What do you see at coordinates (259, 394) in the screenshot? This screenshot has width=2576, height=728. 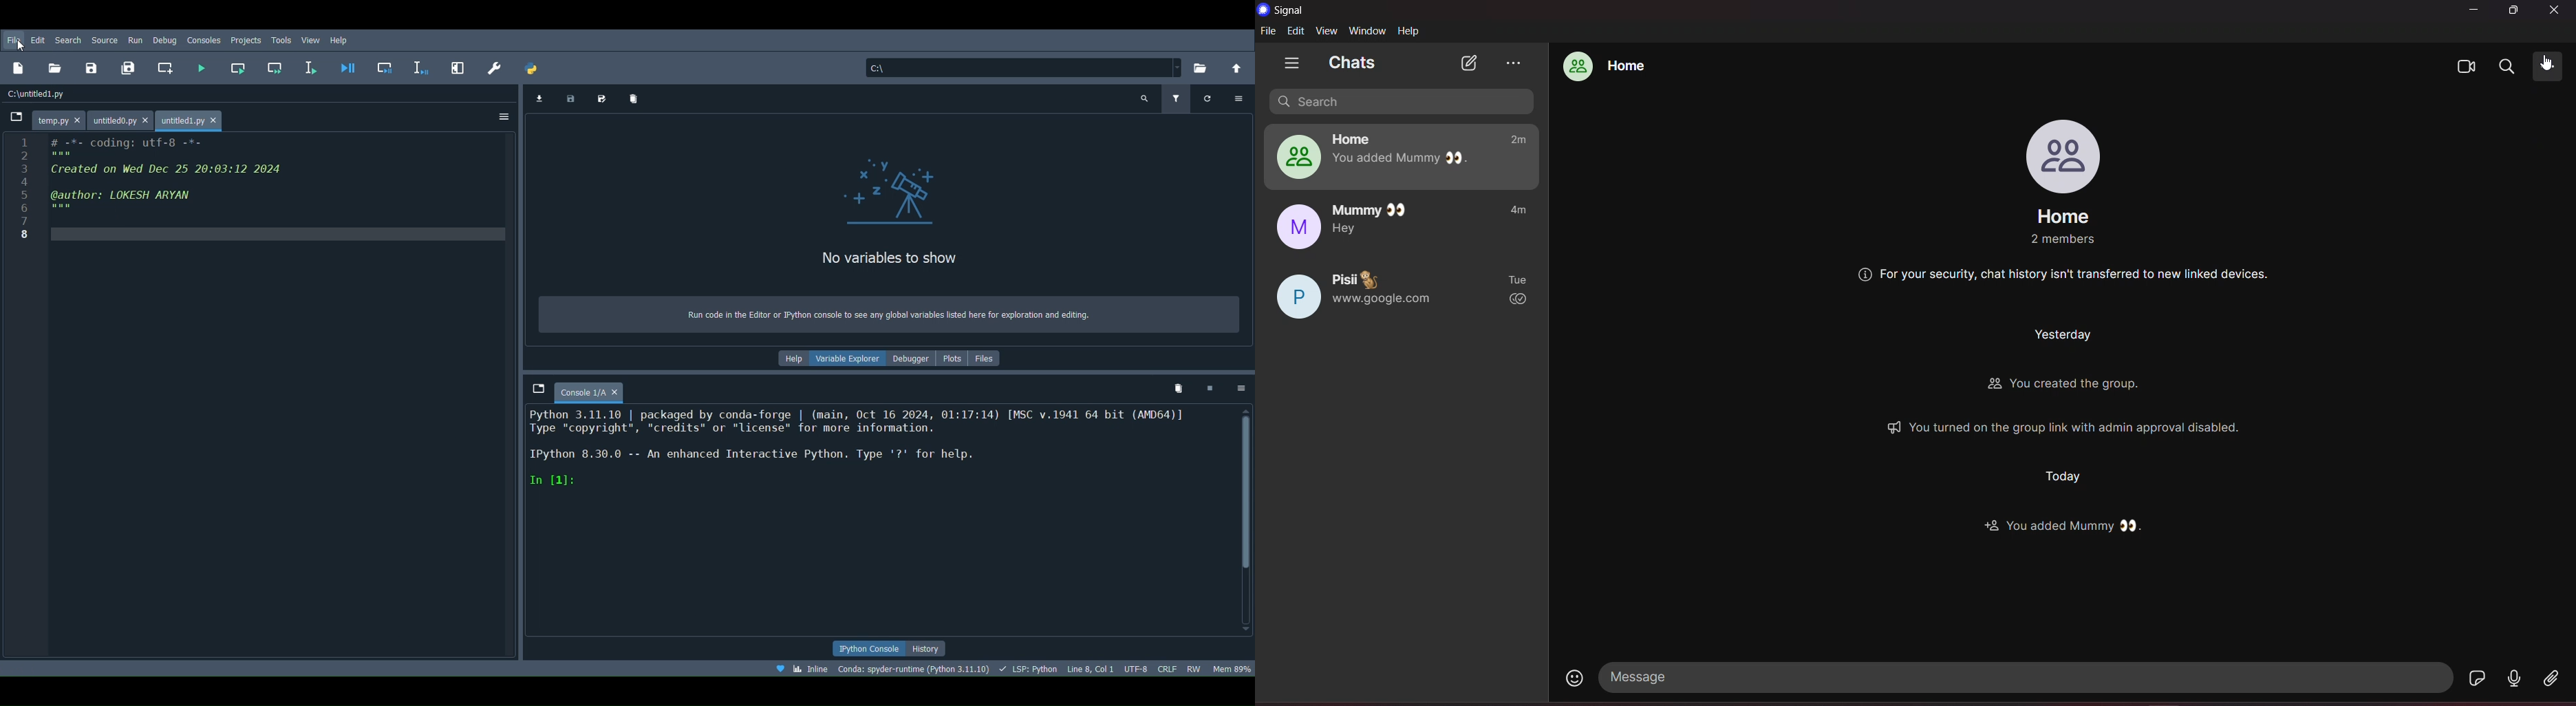 I see `Code block` at bounding box center [259, 394].